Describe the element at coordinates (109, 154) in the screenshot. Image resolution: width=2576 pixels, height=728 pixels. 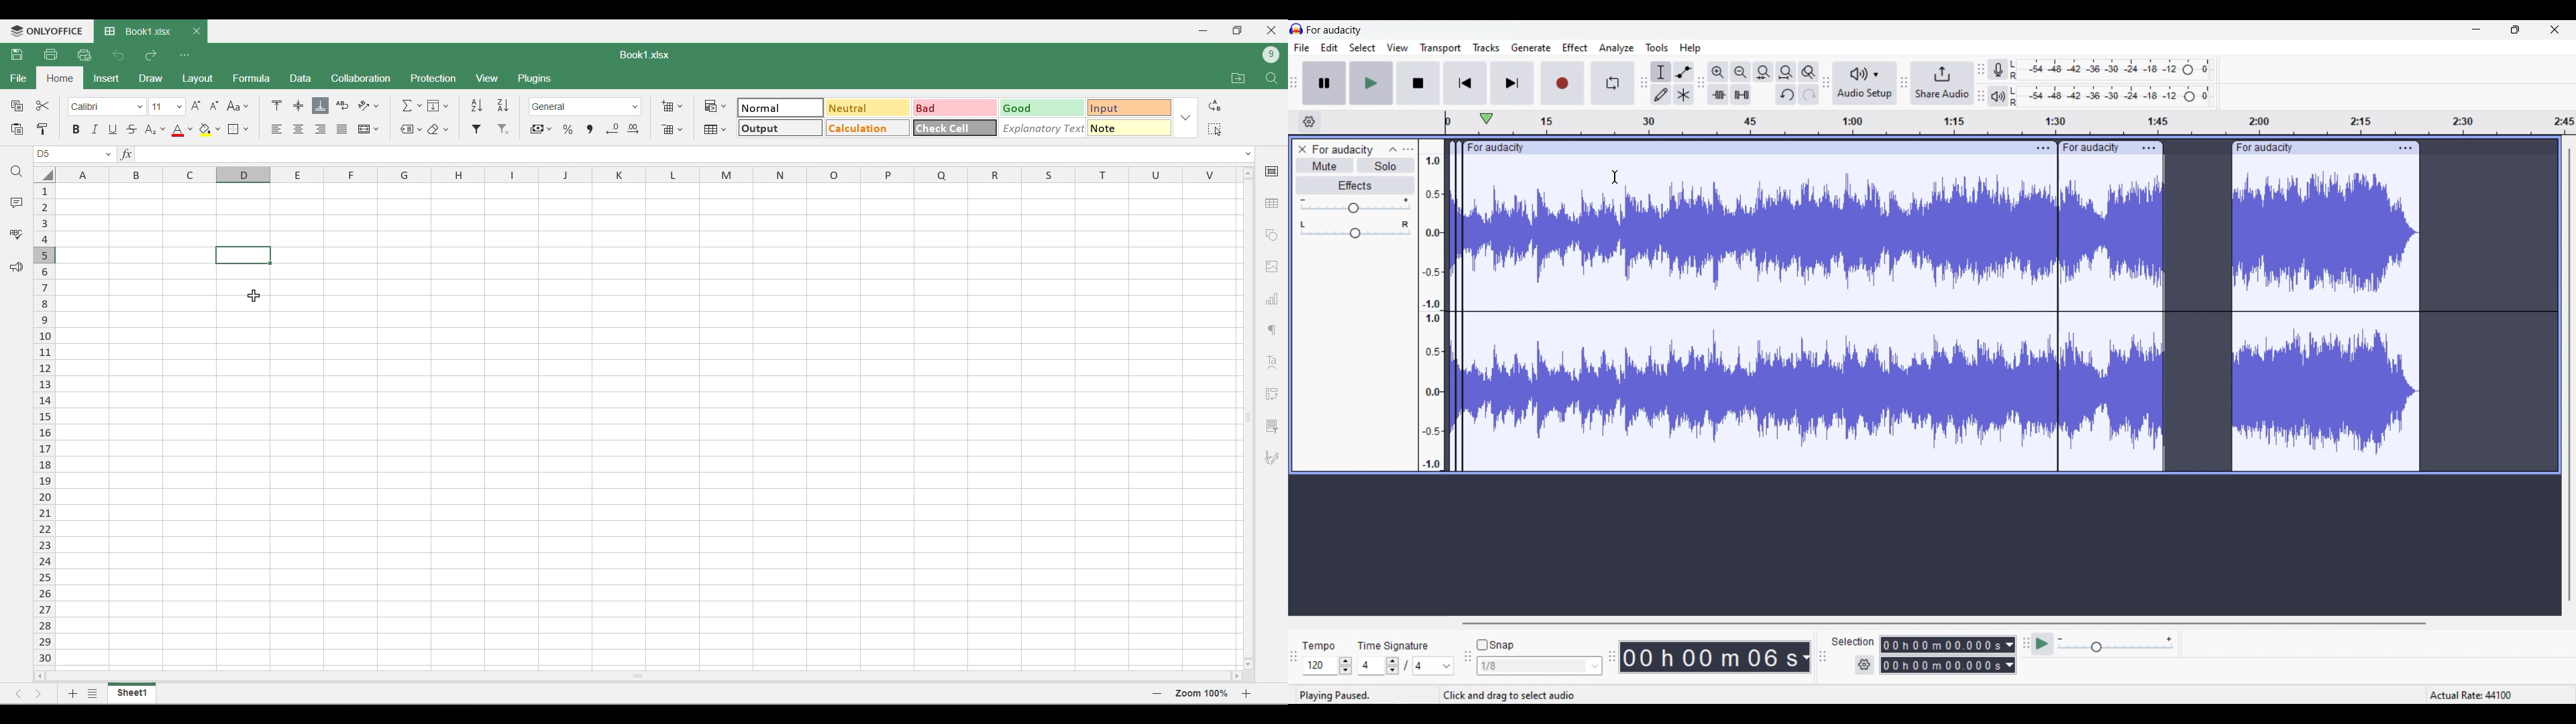
I see `Change cell` at that location.